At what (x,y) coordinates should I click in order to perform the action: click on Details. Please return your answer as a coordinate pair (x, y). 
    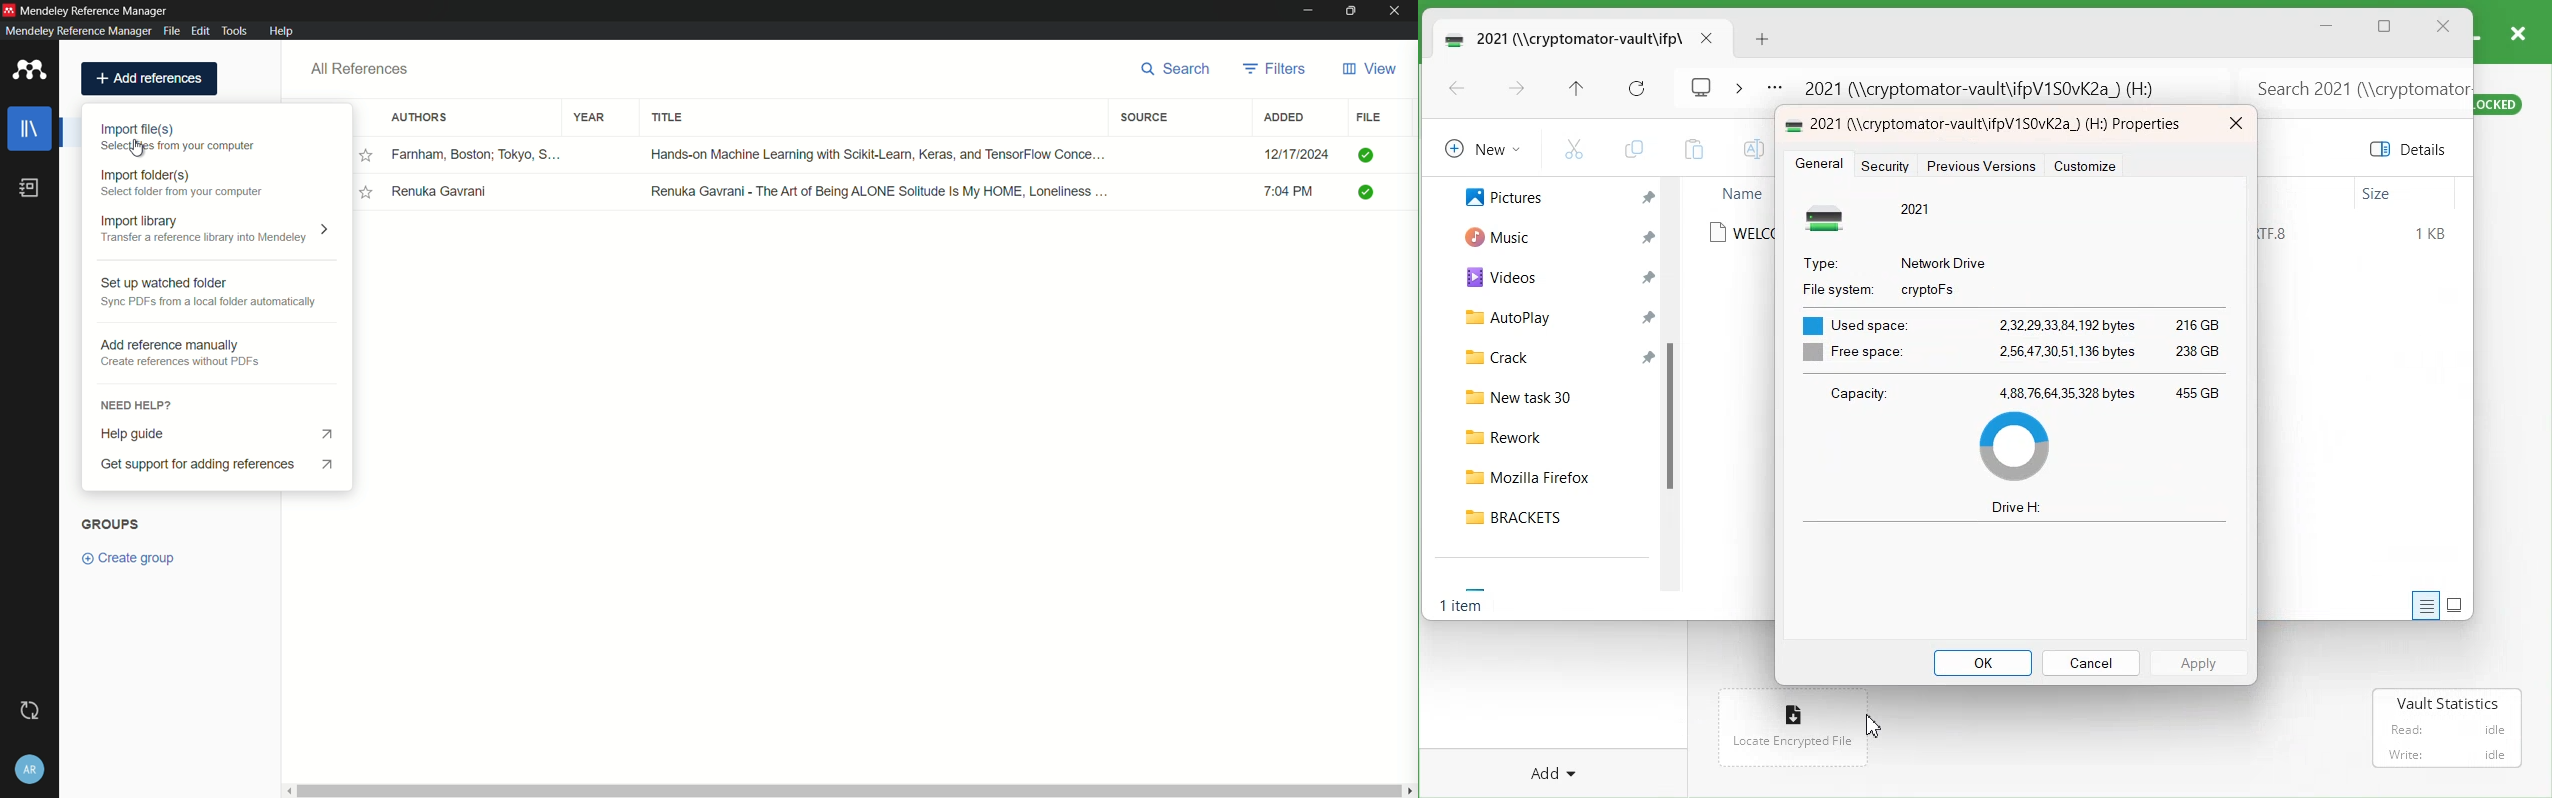
    Looking at the image, I should click on (2412, 149).